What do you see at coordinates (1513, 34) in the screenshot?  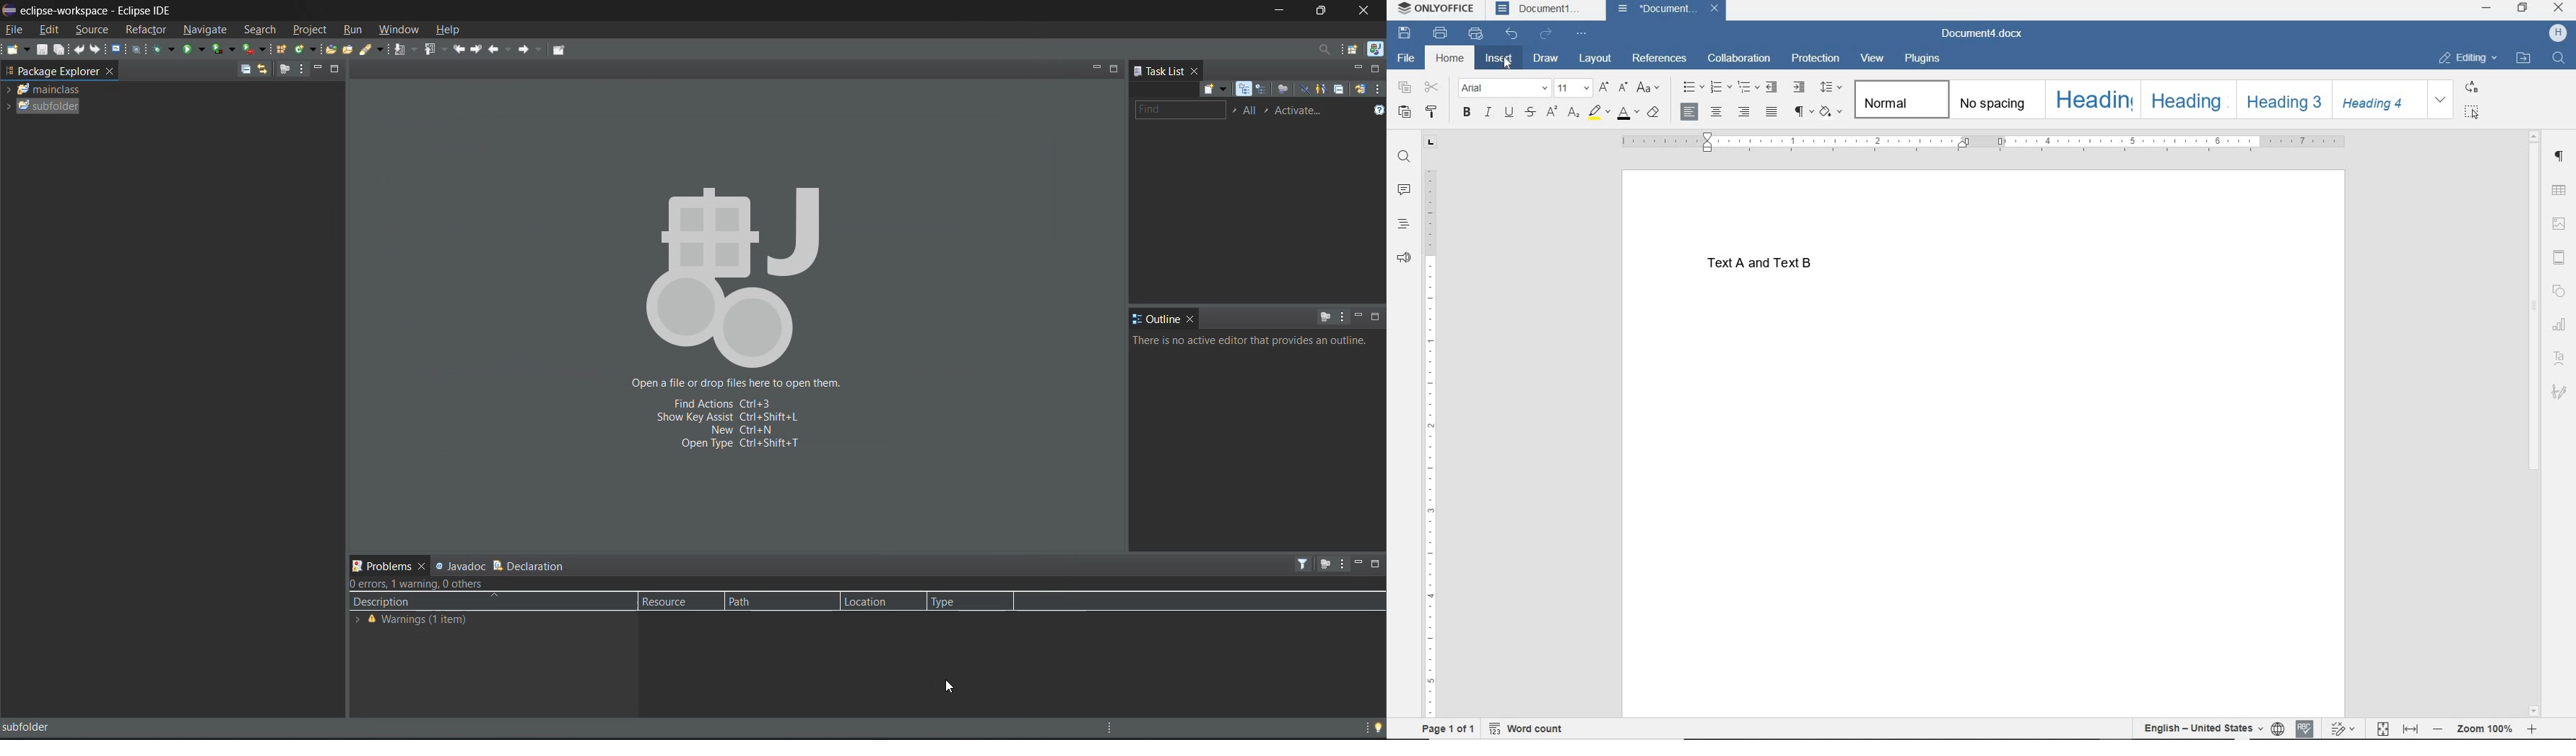 I see `UNDO` at bounding box center [1513, 34].